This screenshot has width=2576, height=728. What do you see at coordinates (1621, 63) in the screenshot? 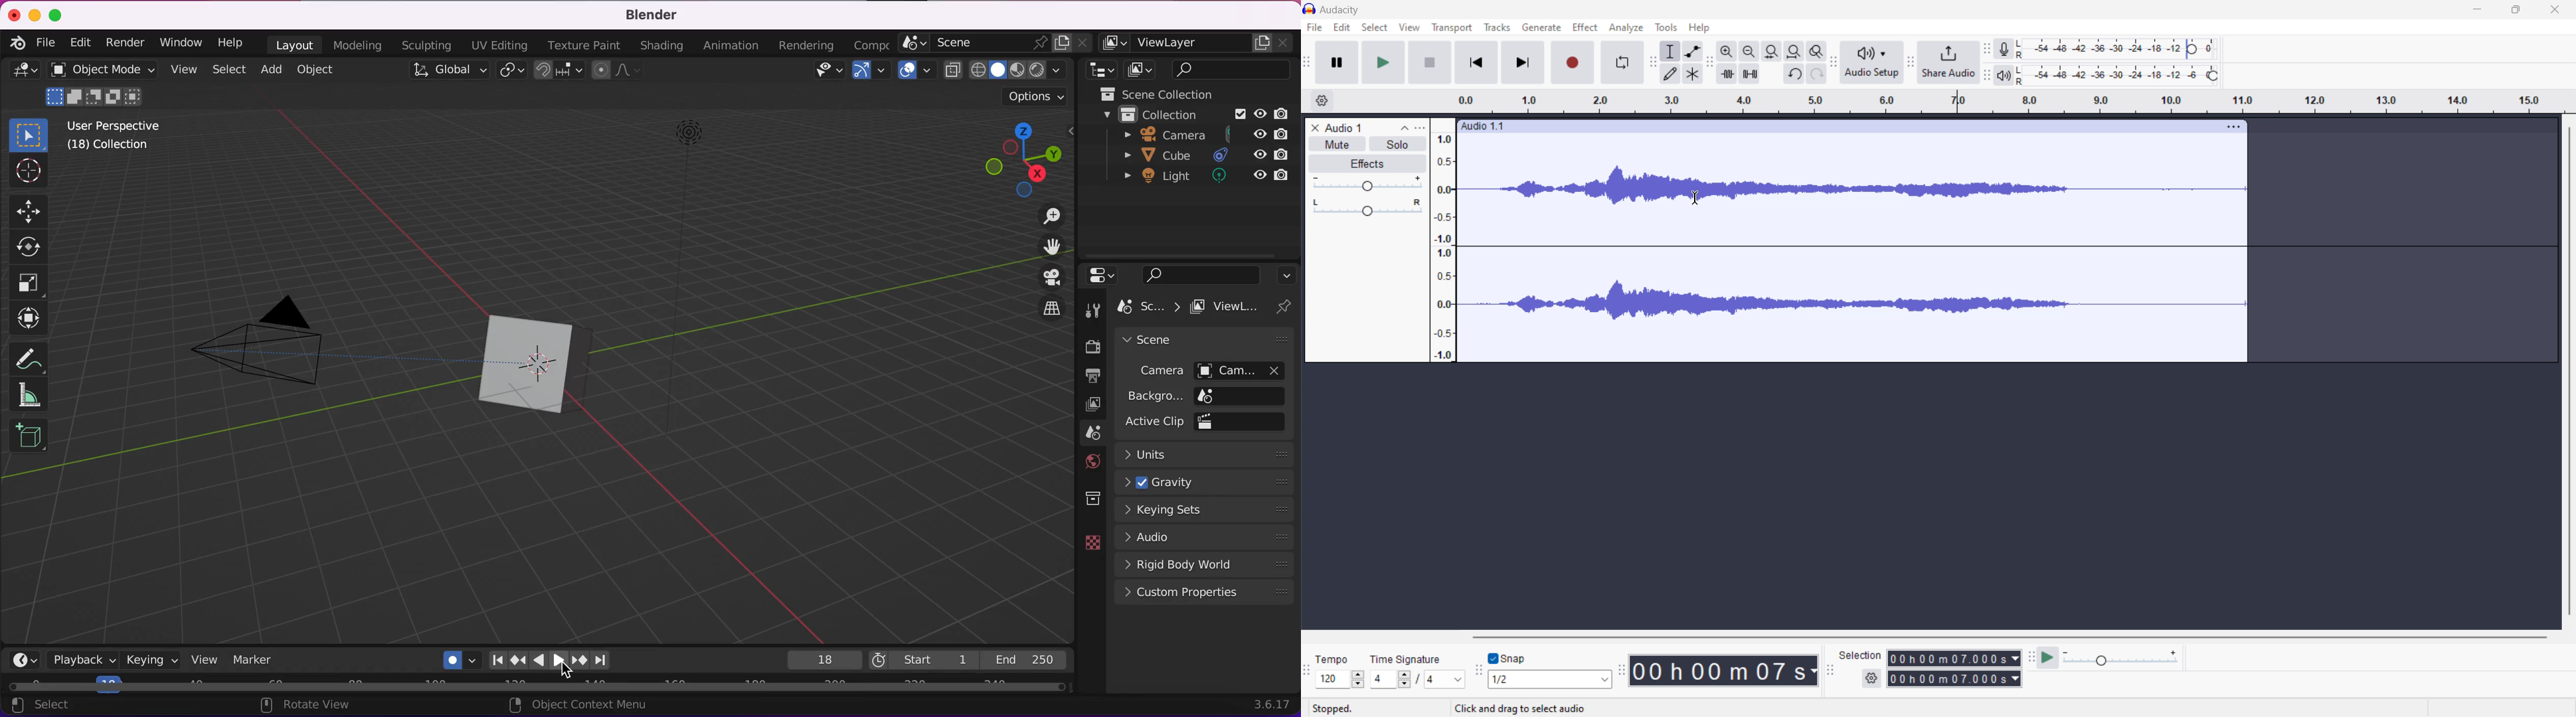
I see `enable looping` at bounding box center [1621, 63].